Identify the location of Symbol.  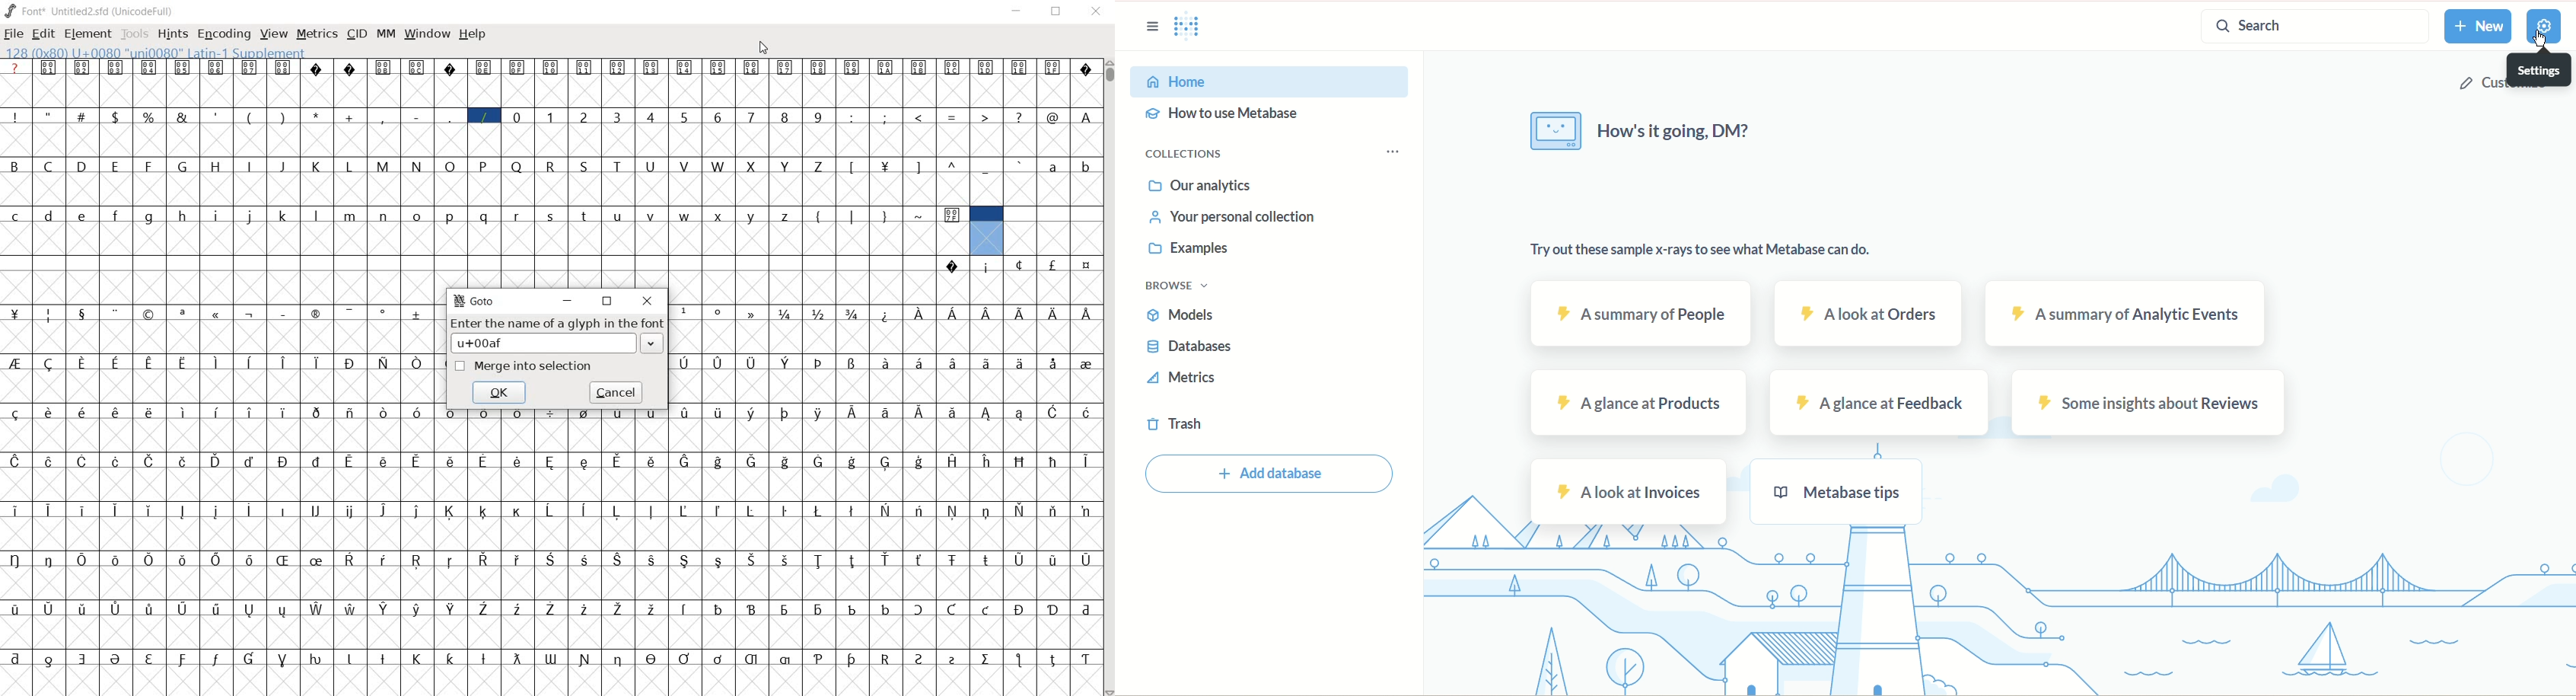
(352, 608).